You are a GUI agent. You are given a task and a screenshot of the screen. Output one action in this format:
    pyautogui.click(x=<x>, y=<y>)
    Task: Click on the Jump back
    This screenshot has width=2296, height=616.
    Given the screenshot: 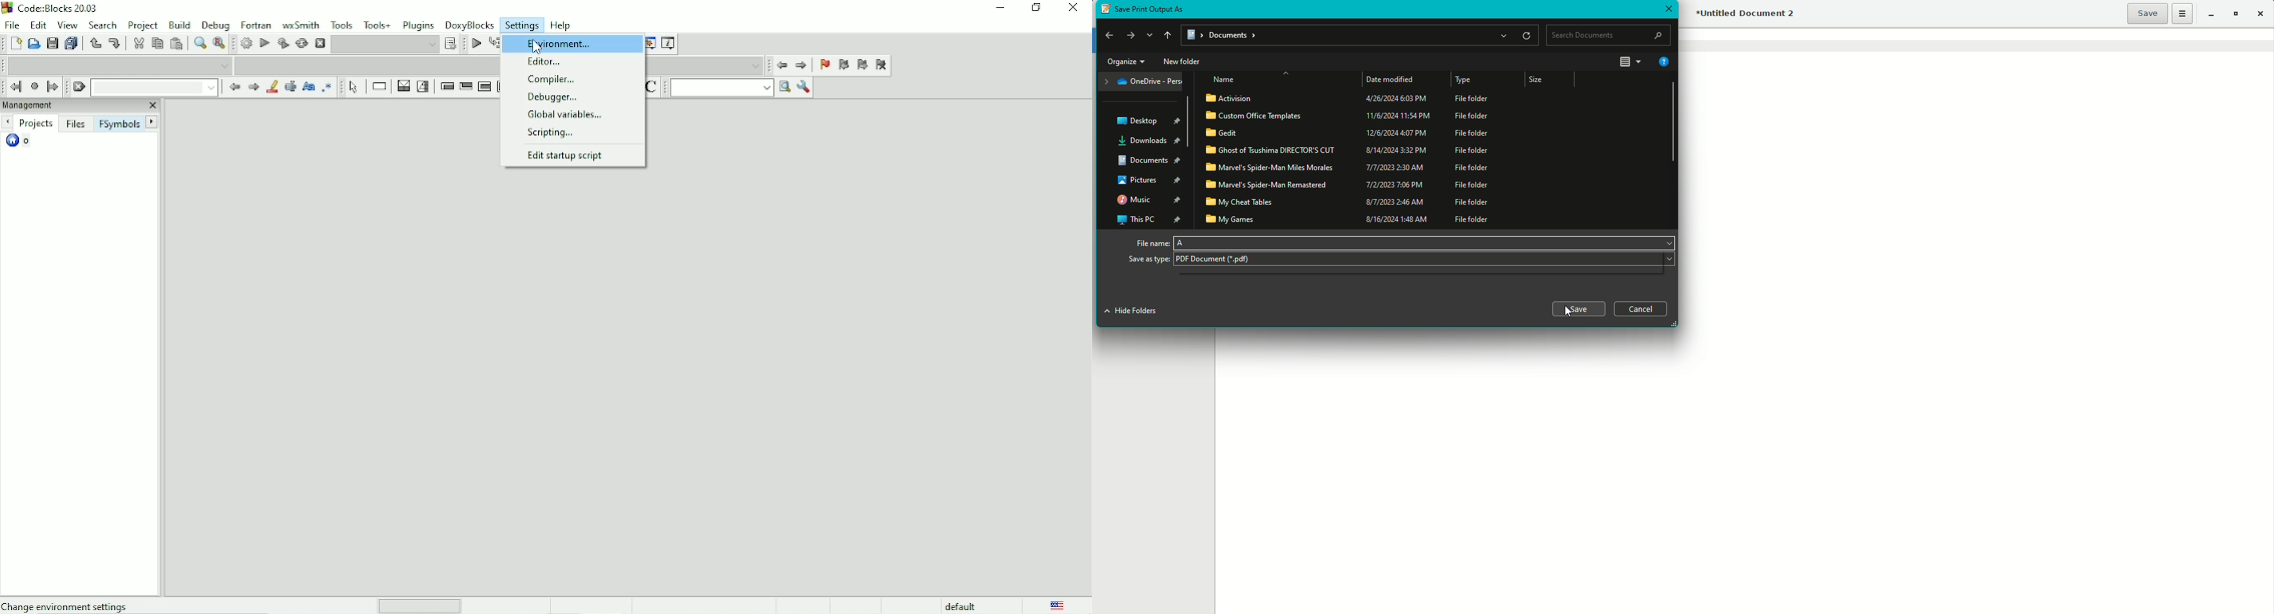 What is the action you would take?
    pyautogui.click(x=15, y=86)
    